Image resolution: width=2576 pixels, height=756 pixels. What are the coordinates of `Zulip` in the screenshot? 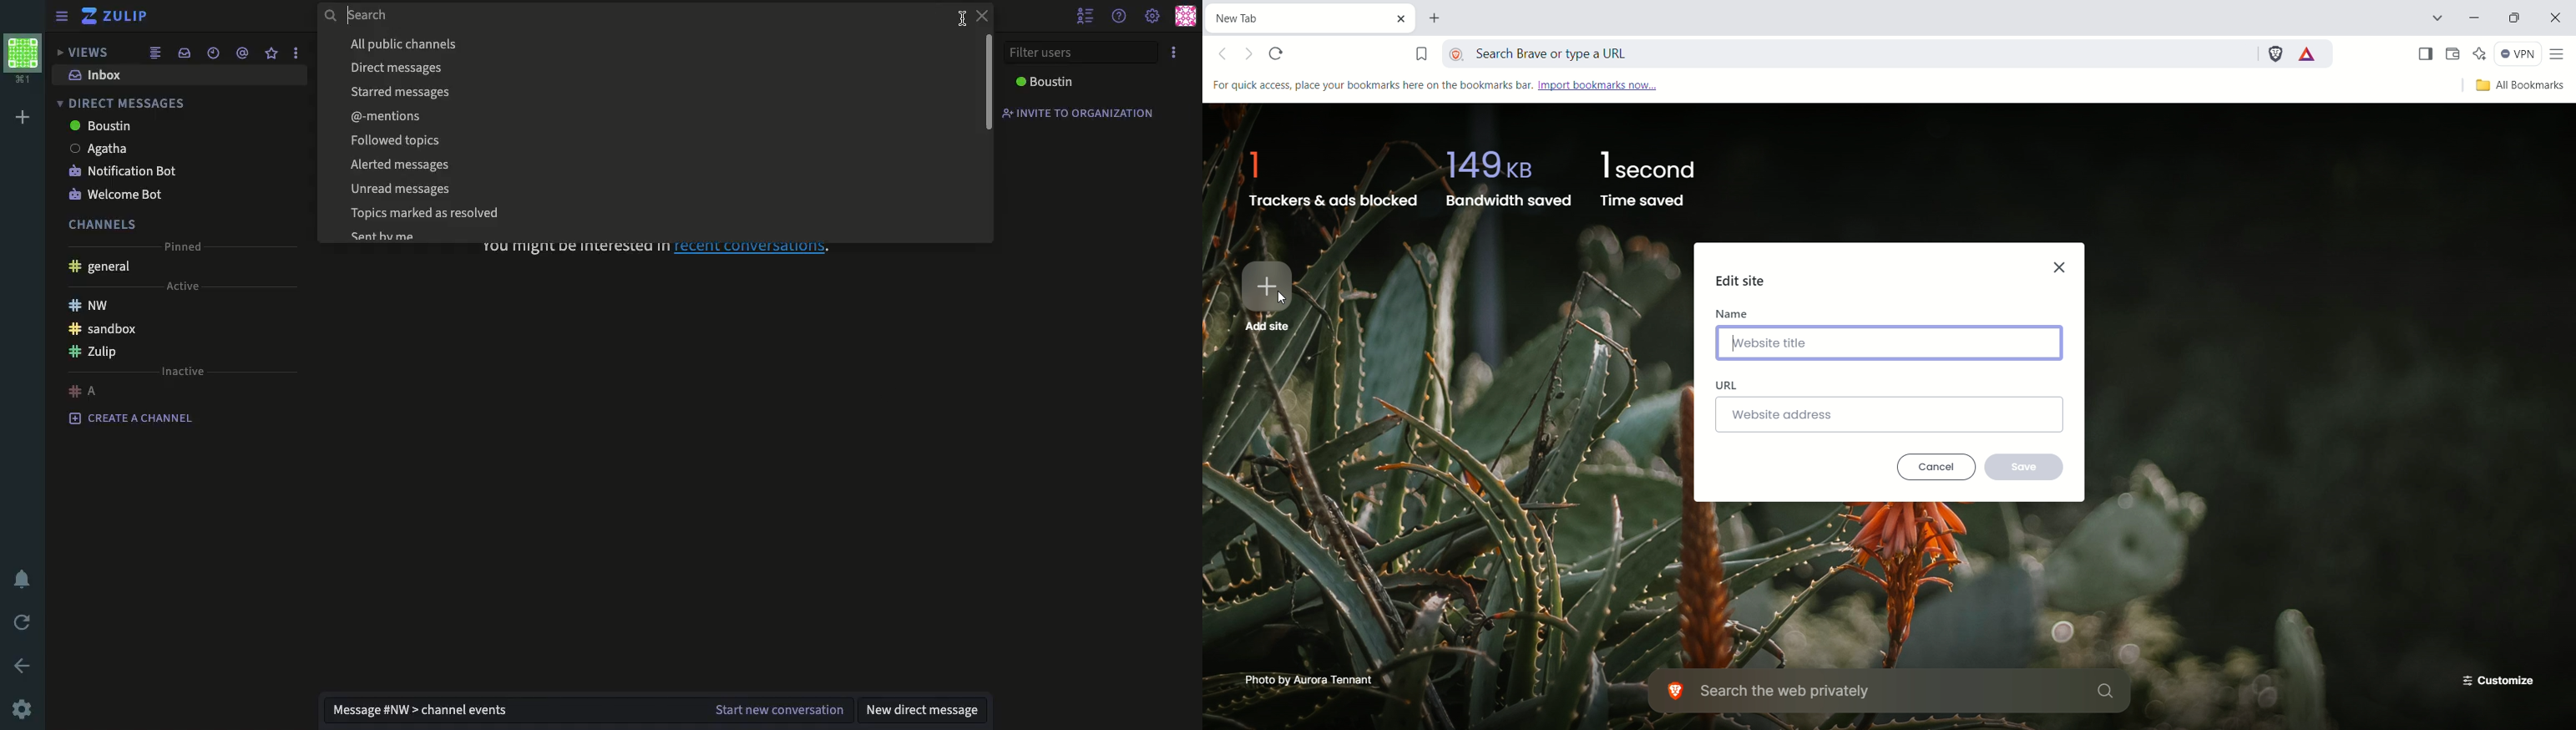 It's located at (94, 353).